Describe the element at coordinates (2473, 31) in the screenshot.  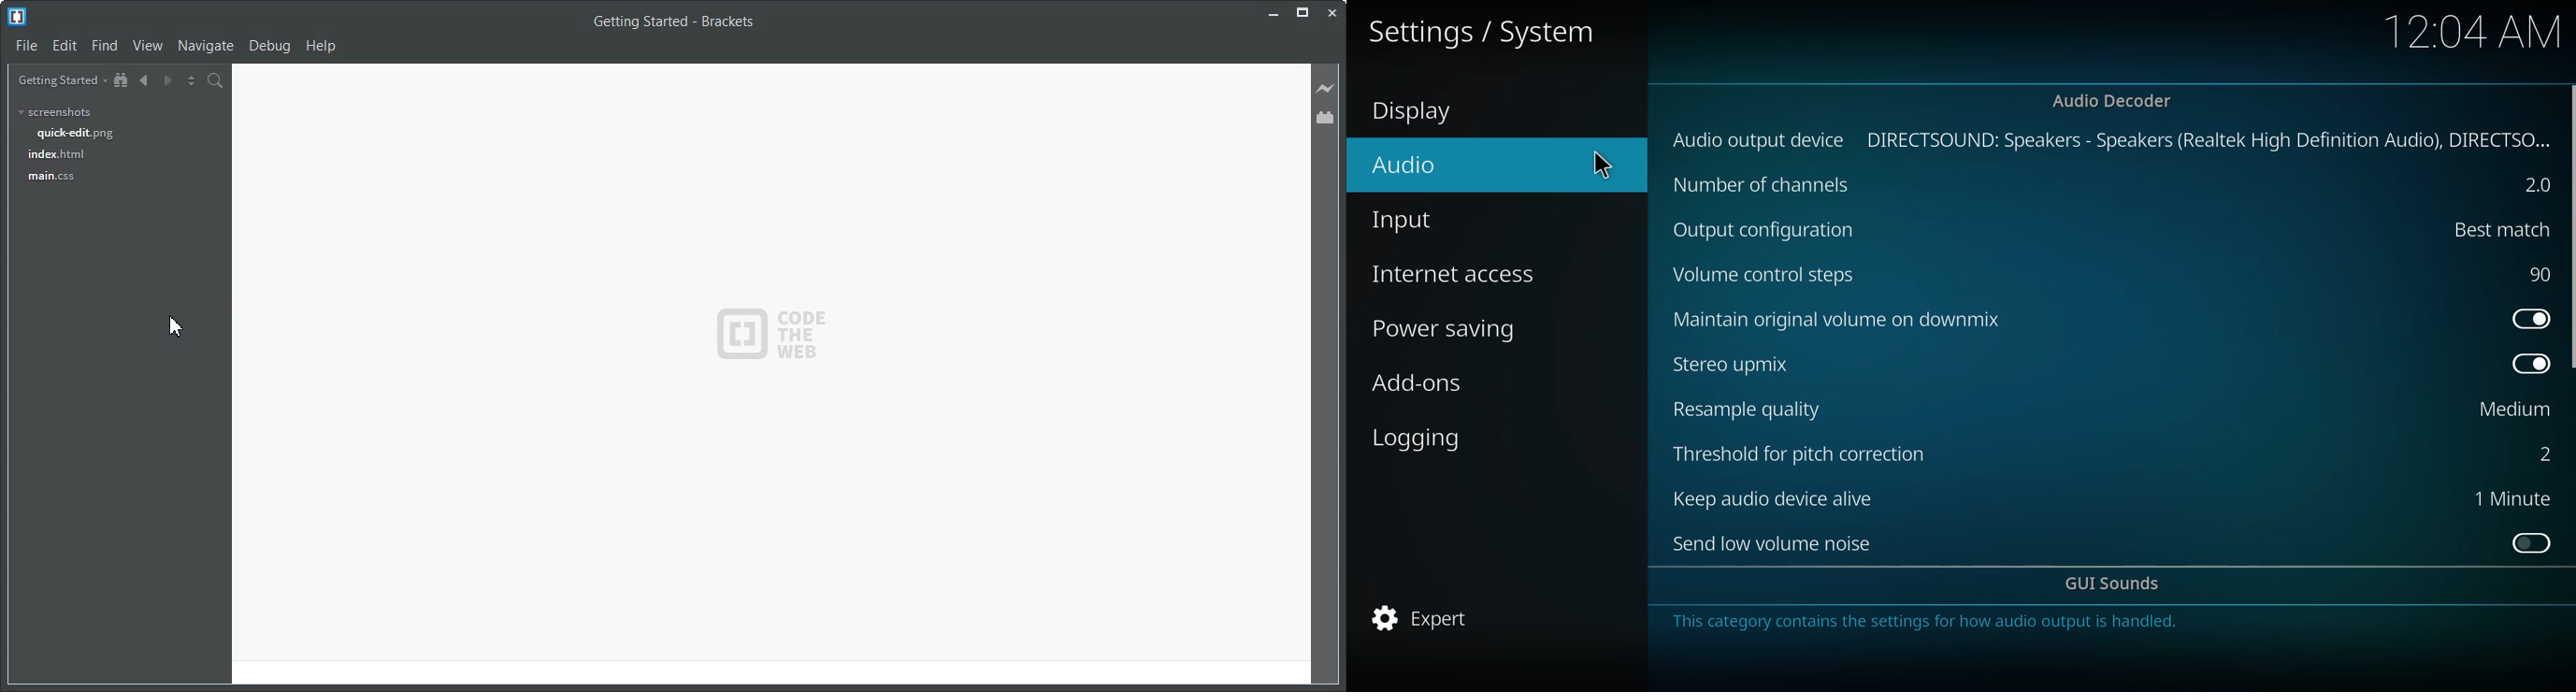
I see `time` at that location.